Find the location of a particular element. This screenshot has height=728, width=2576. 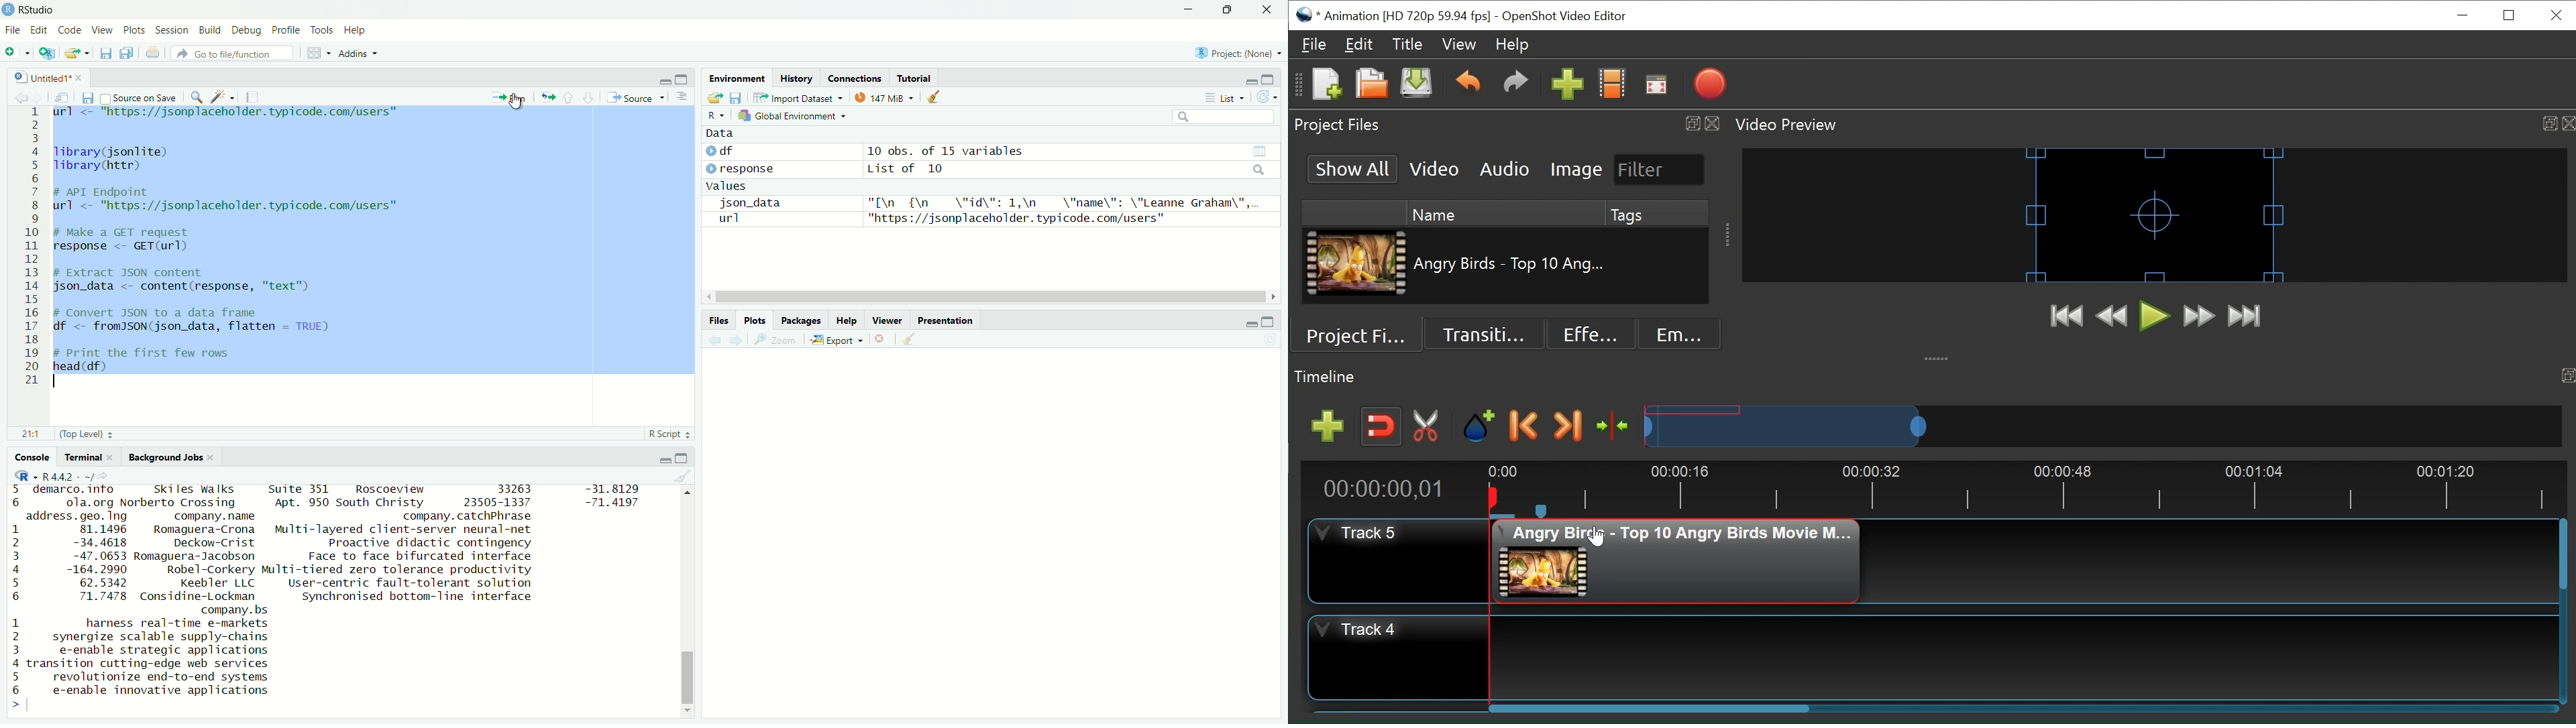

Find/Replace is located at coordinates (197, 97).